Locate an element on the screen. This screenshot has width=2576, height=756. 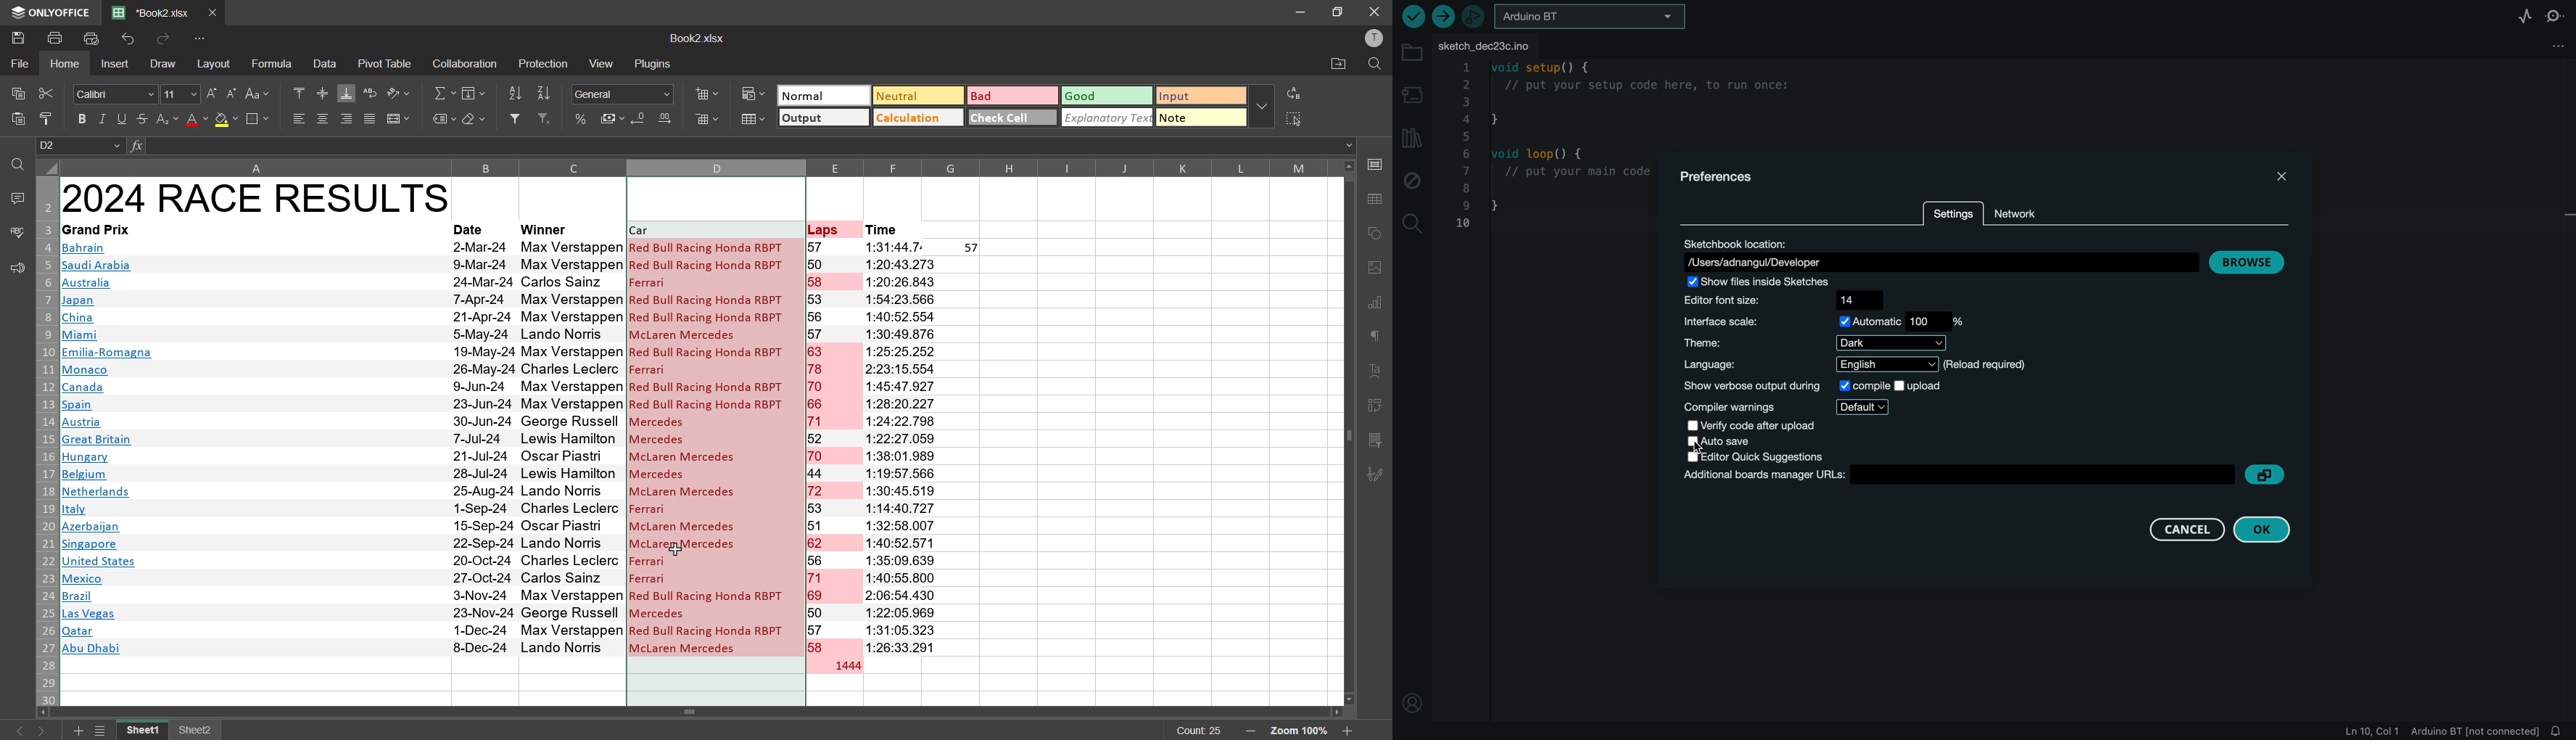
car is located at coordinates (642, 230).